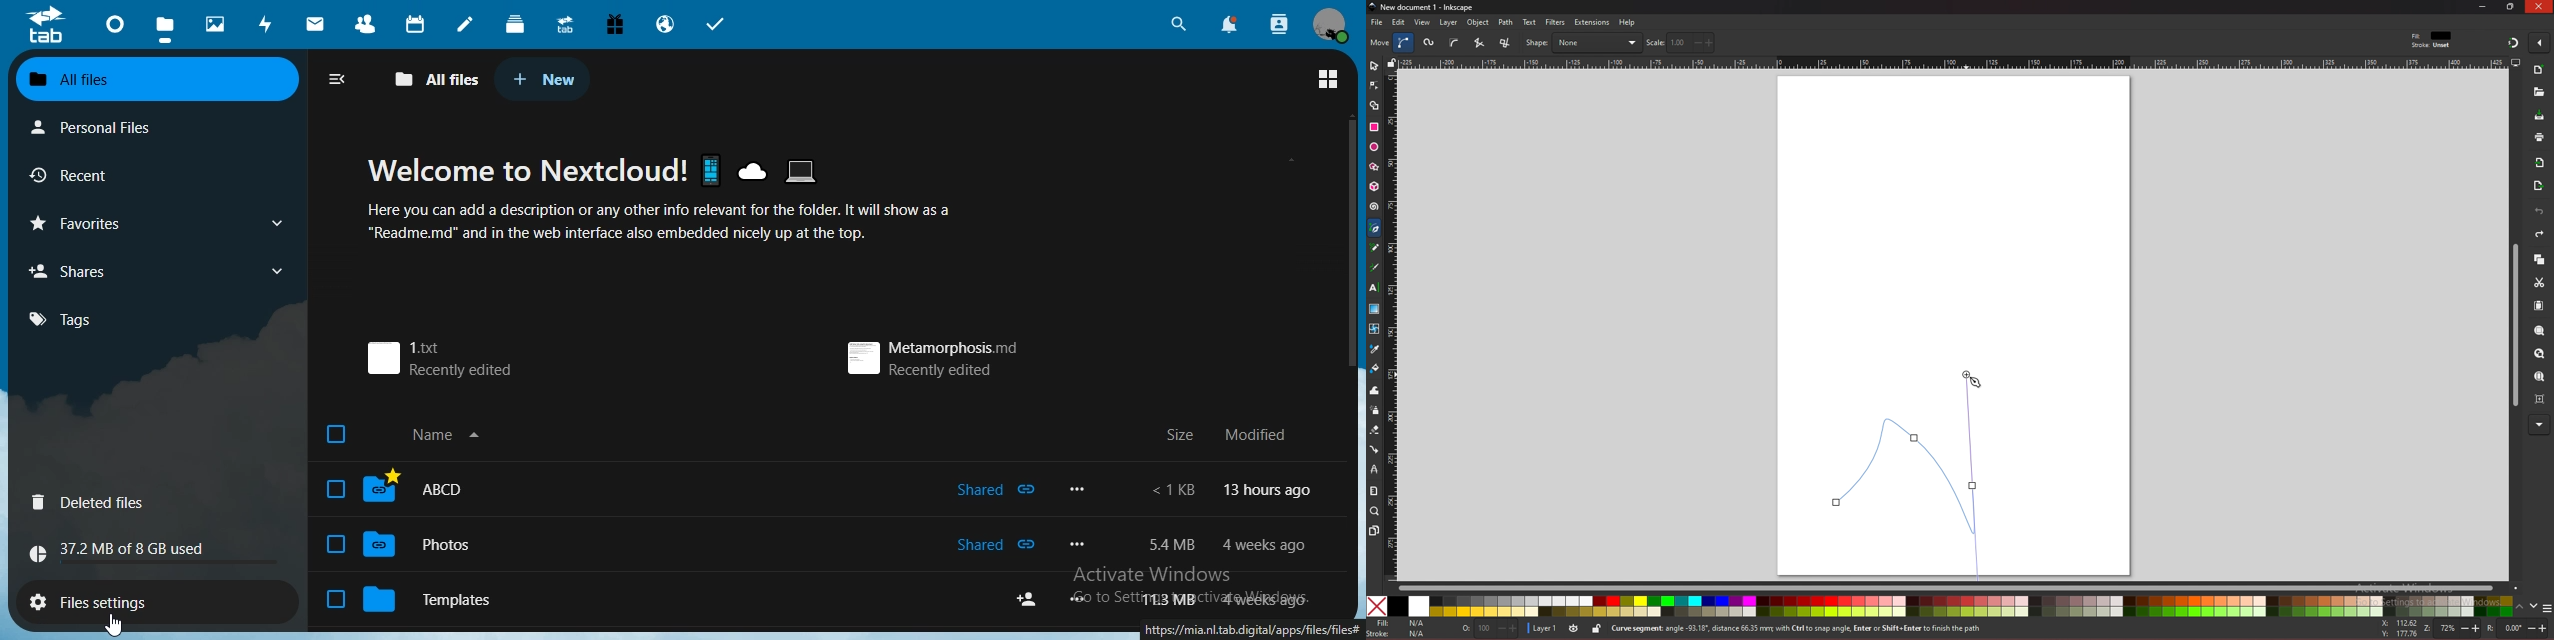 The image size is (2576, 644). Describe the element at coordinates (114, 29) in the screenshot. I see `dashboard` at that location.